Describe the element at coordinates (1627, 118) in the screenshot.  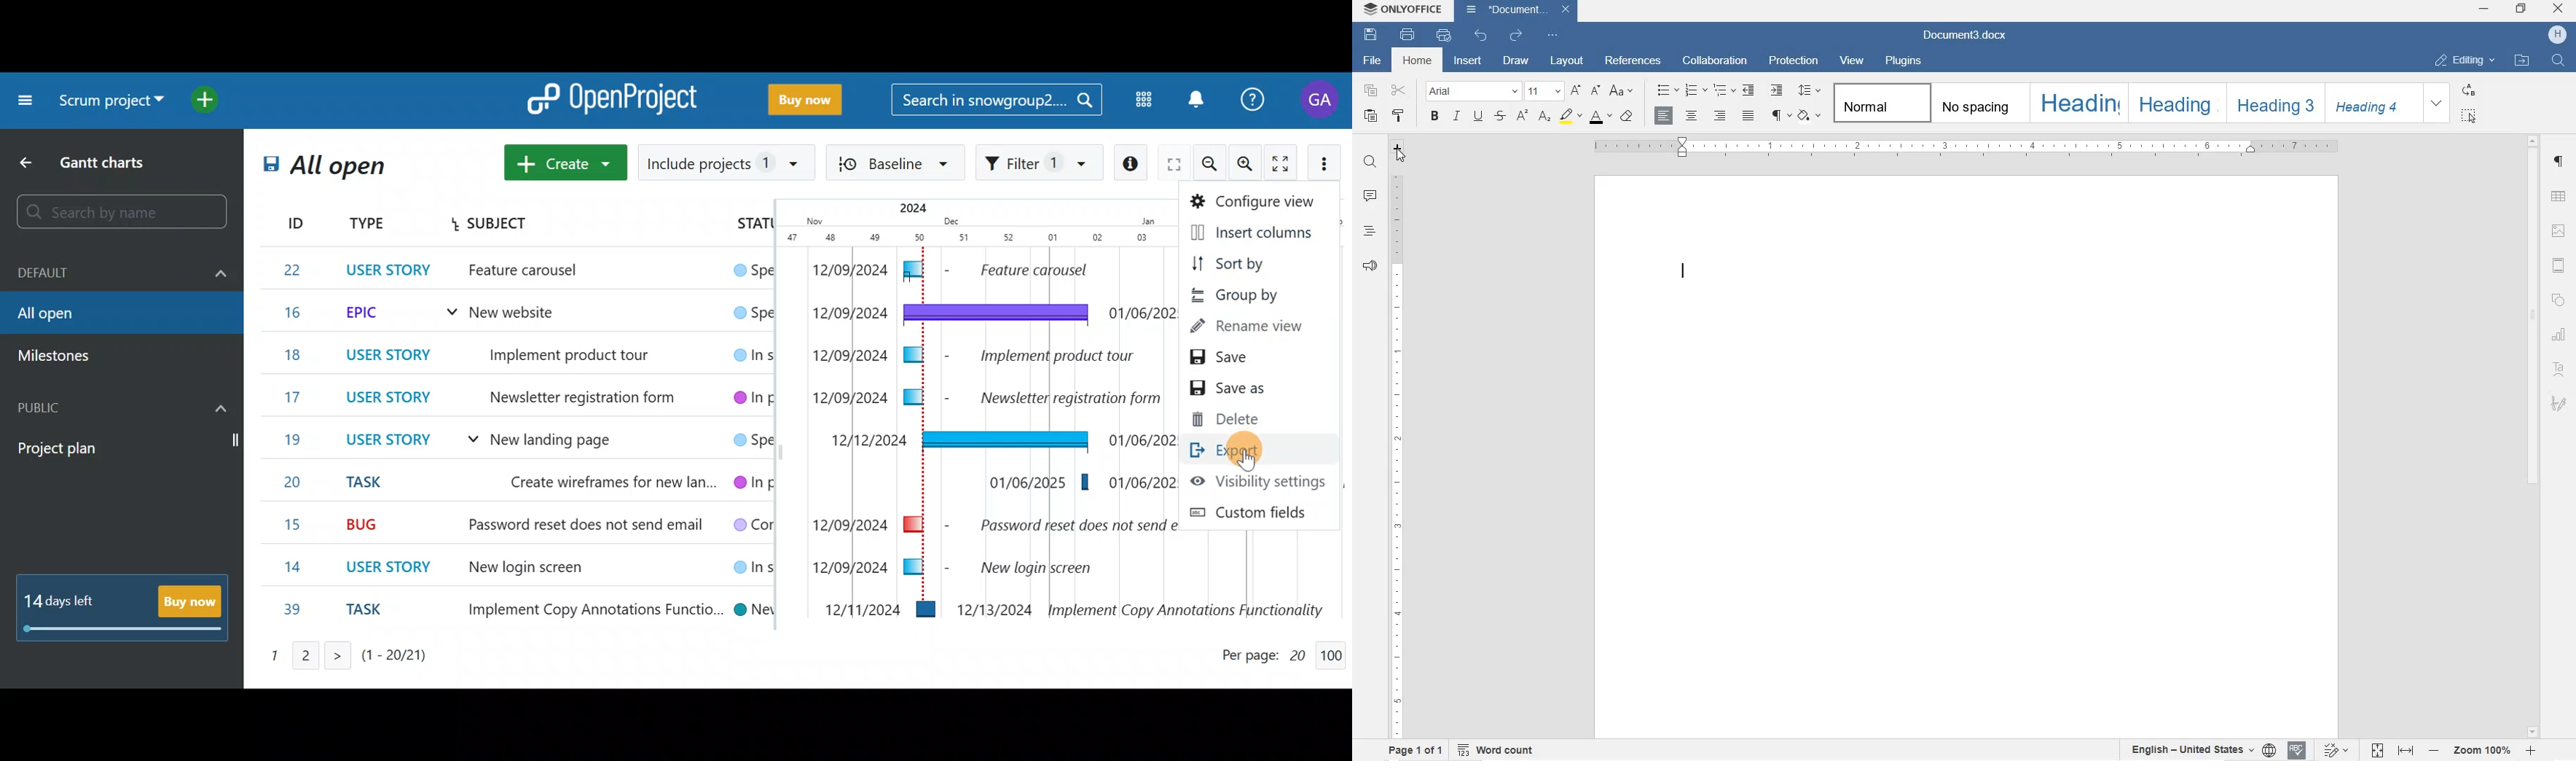
I see `CLEAR STYLE` at that location.